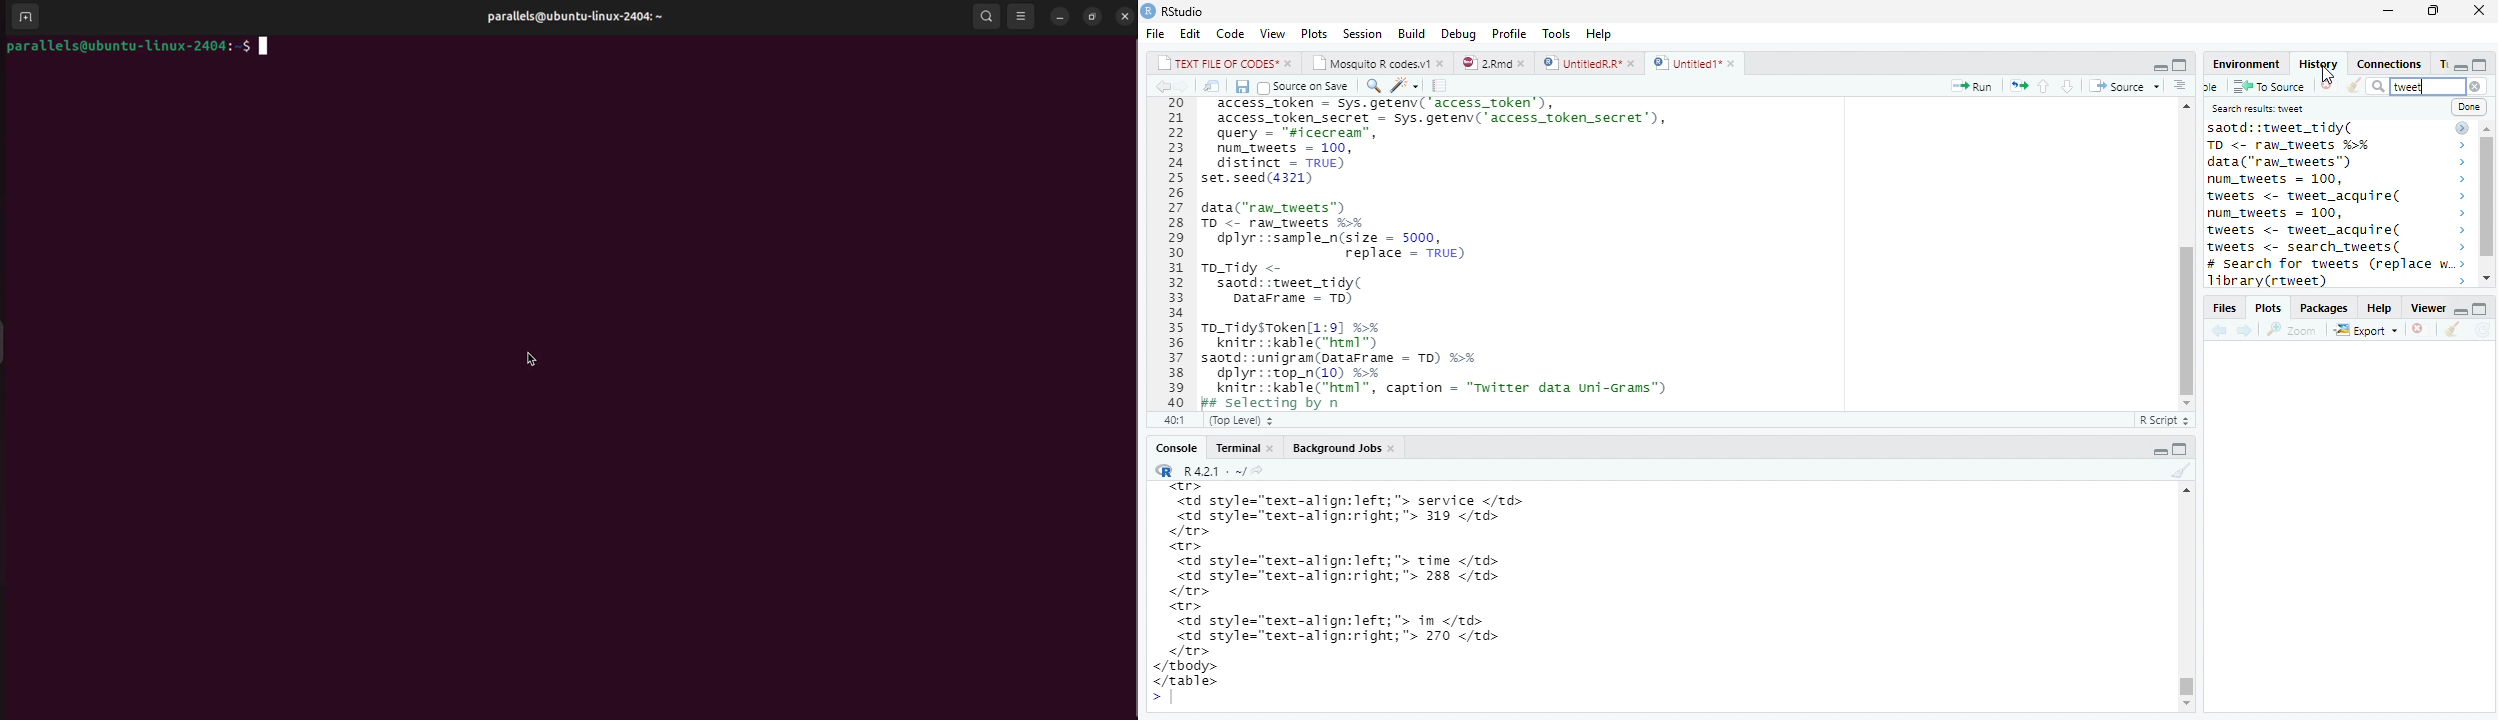 This screenshot has width=2520, height=728. I want to click on cursor, so click(2327, 76).